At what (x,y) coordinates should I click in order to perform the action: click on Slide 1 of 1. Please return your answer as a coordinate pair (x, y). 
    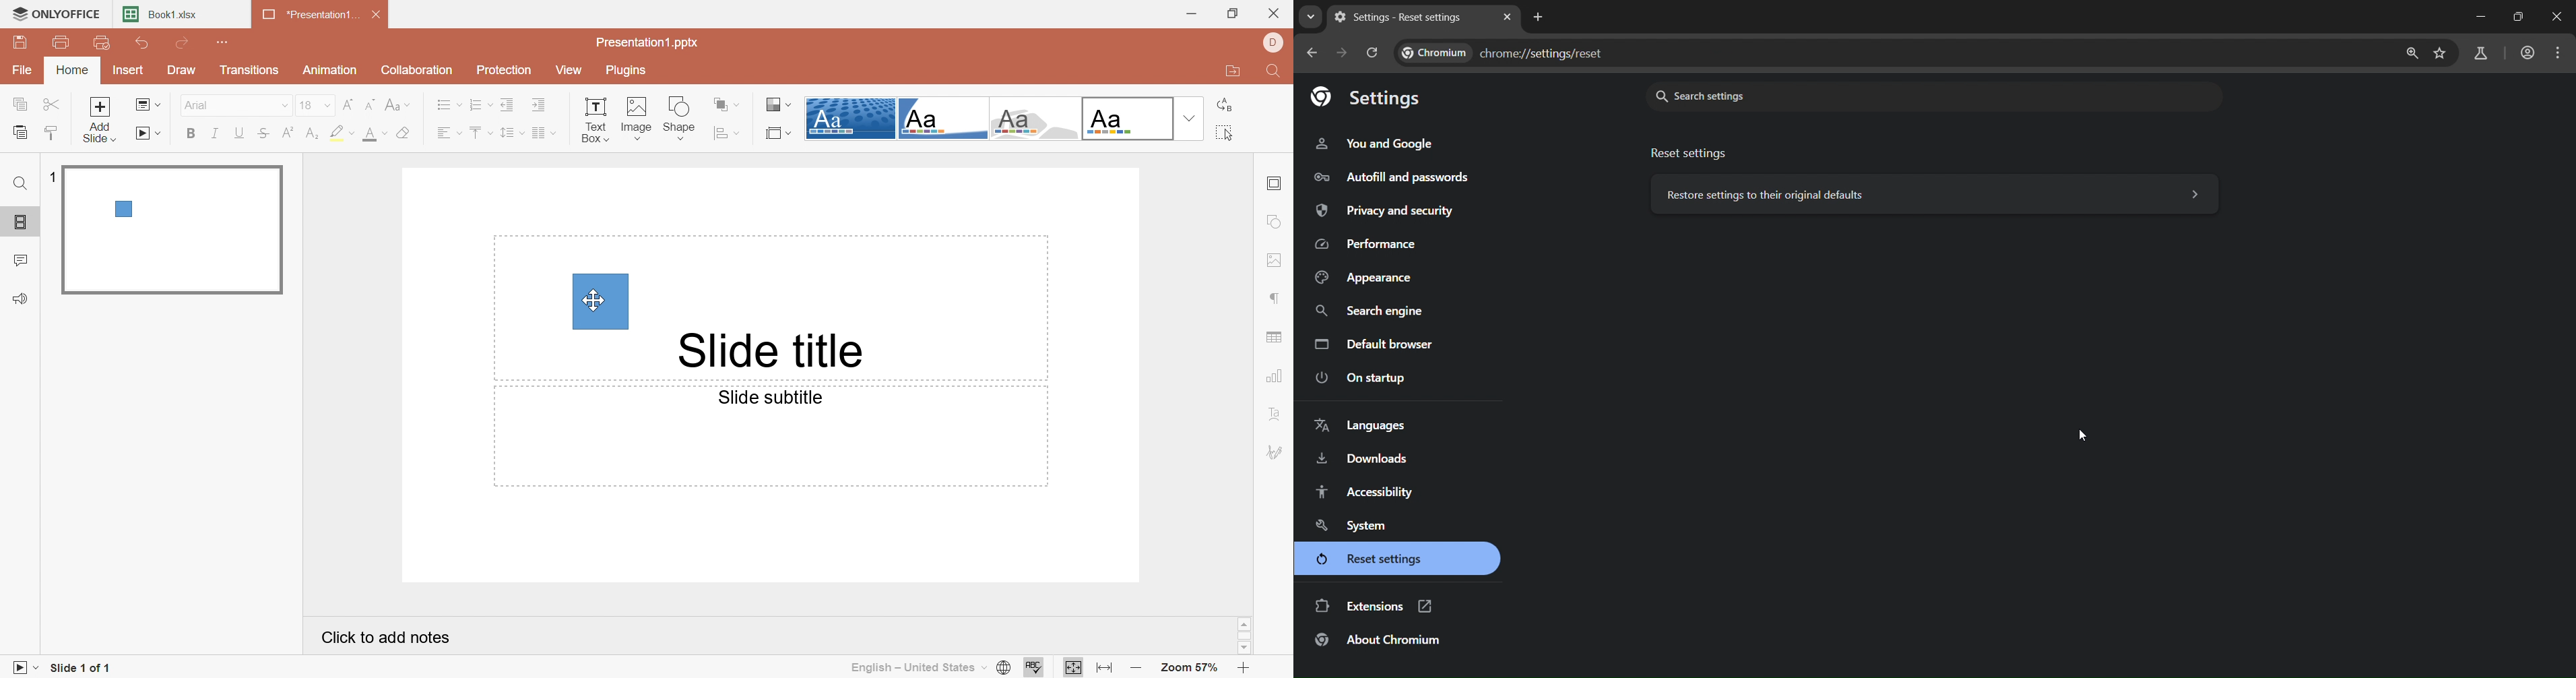
    Looking at the image, I should click on (86, 667).